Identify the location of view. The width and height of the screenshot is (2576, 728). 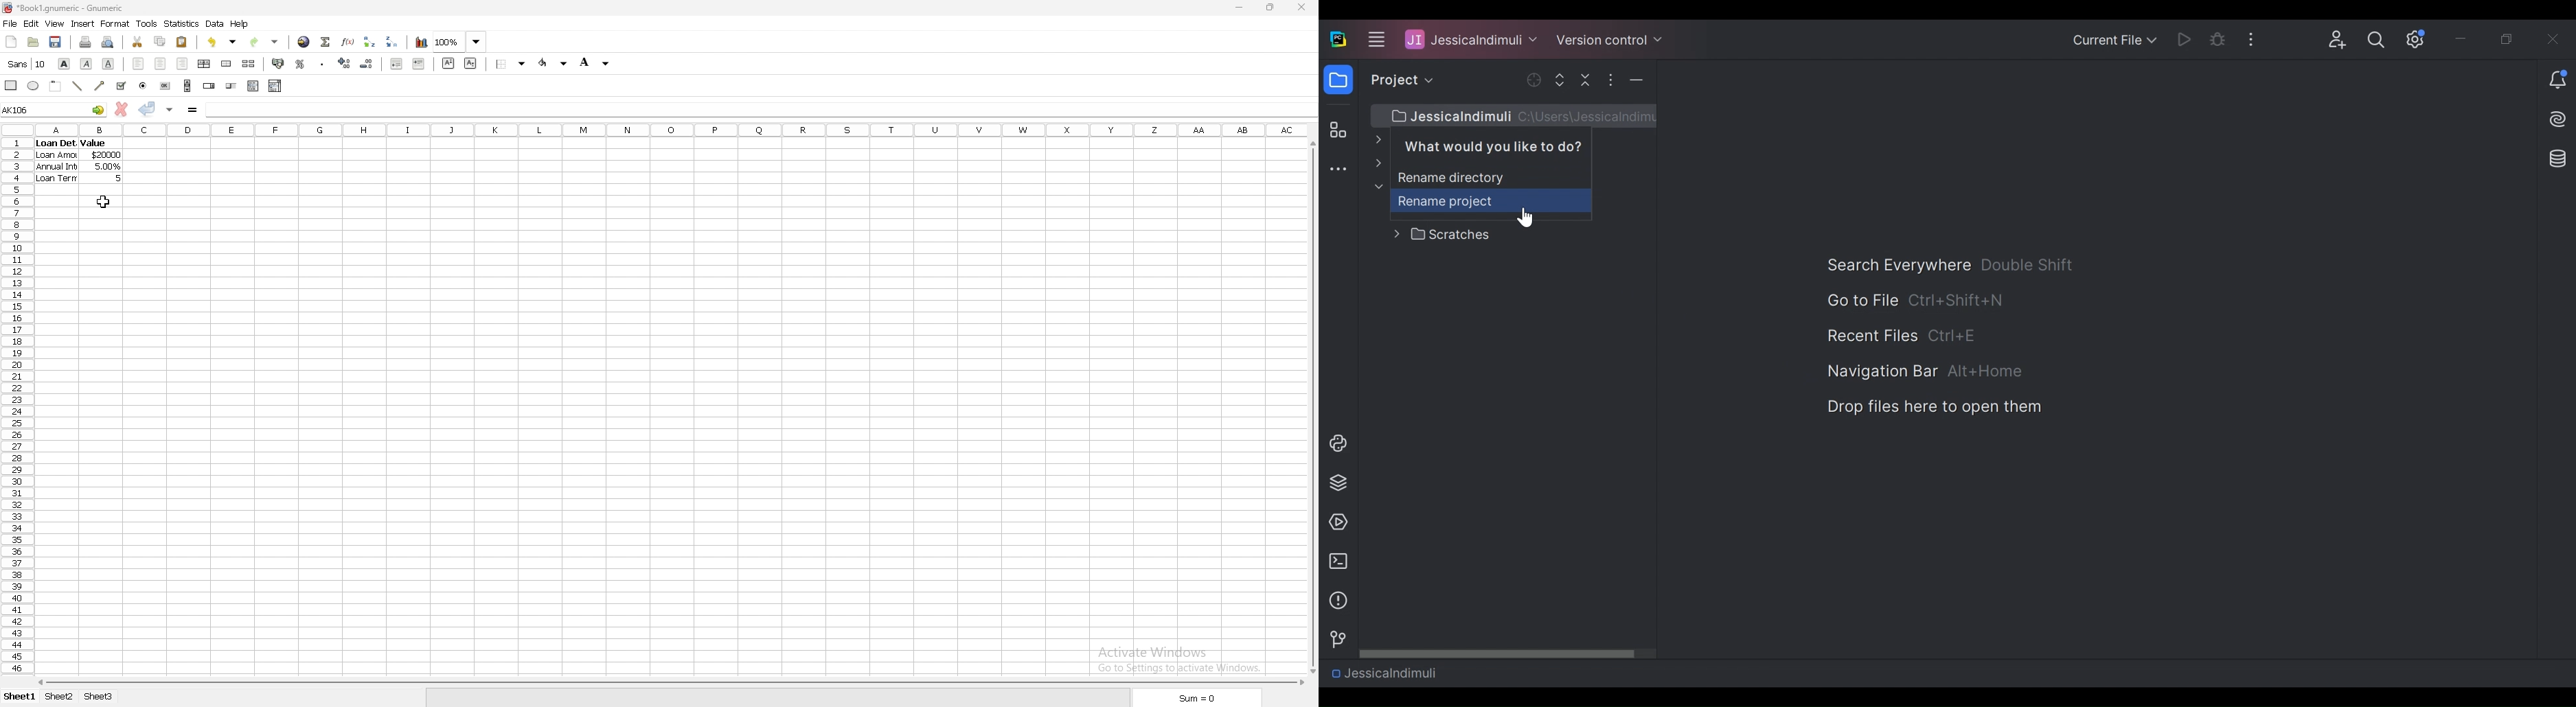
(56, 23).